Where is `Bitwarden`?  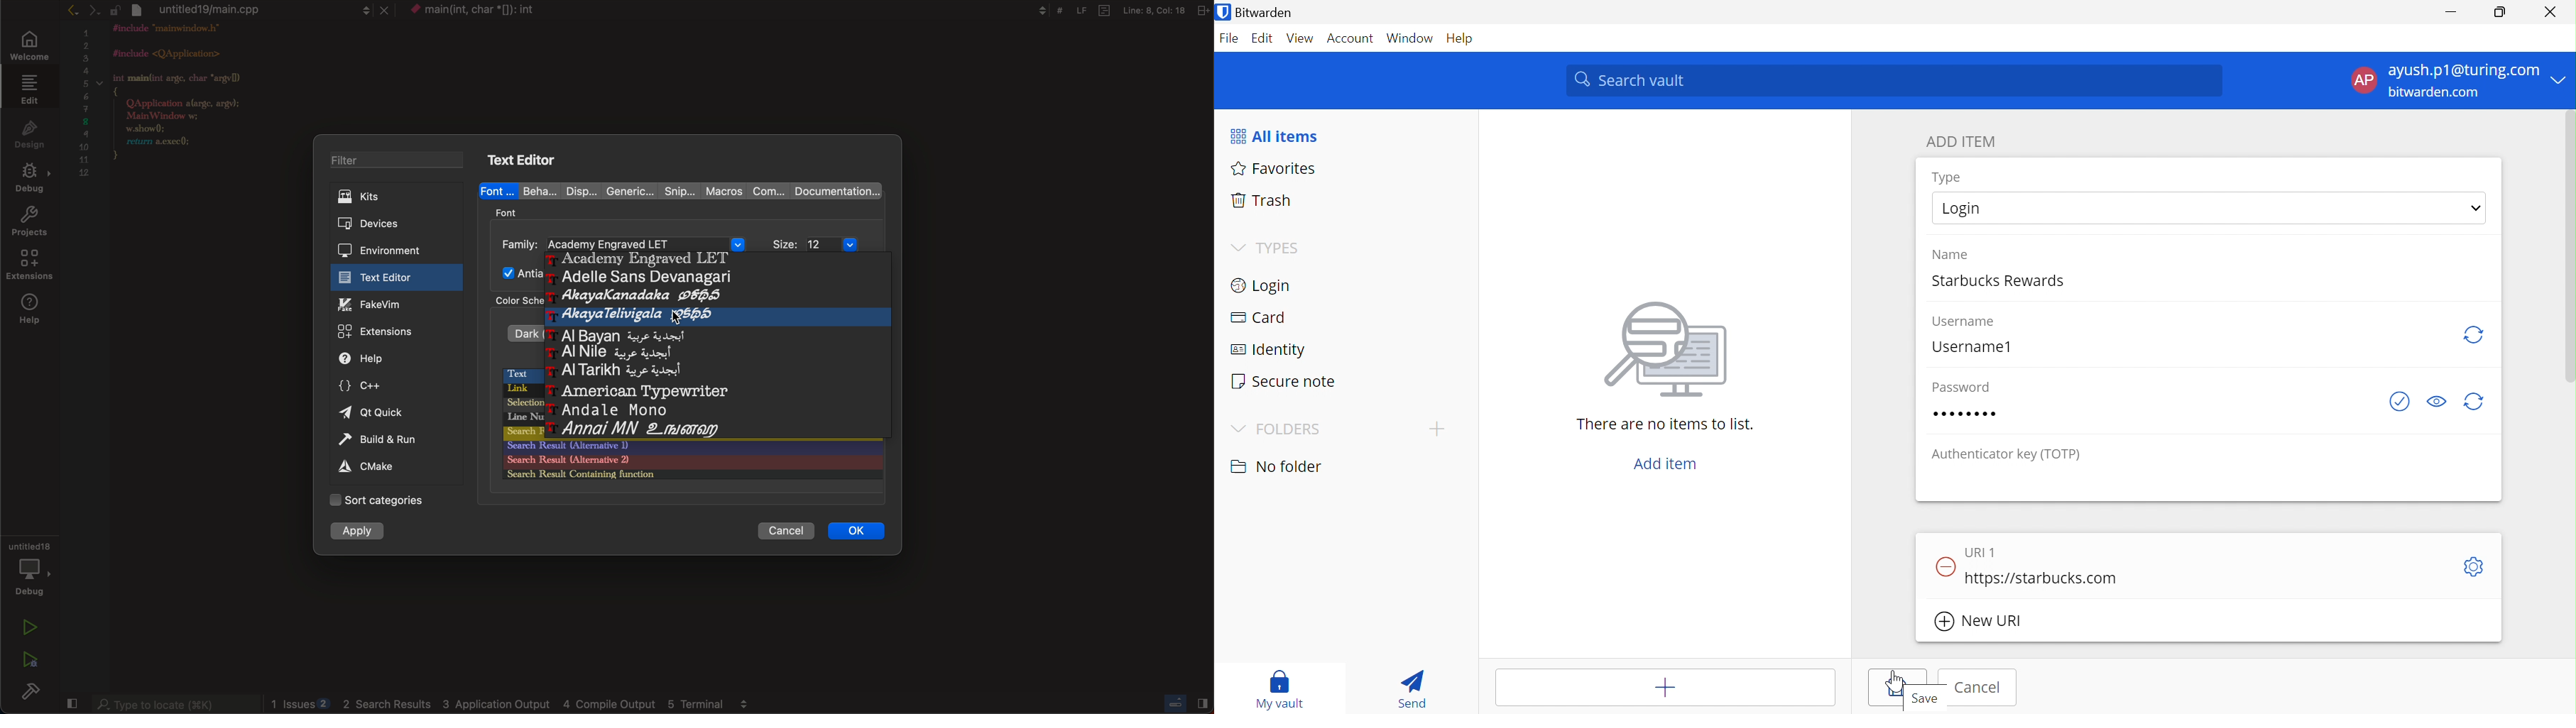 Bitwarden is located at coordinates (1257, 12).